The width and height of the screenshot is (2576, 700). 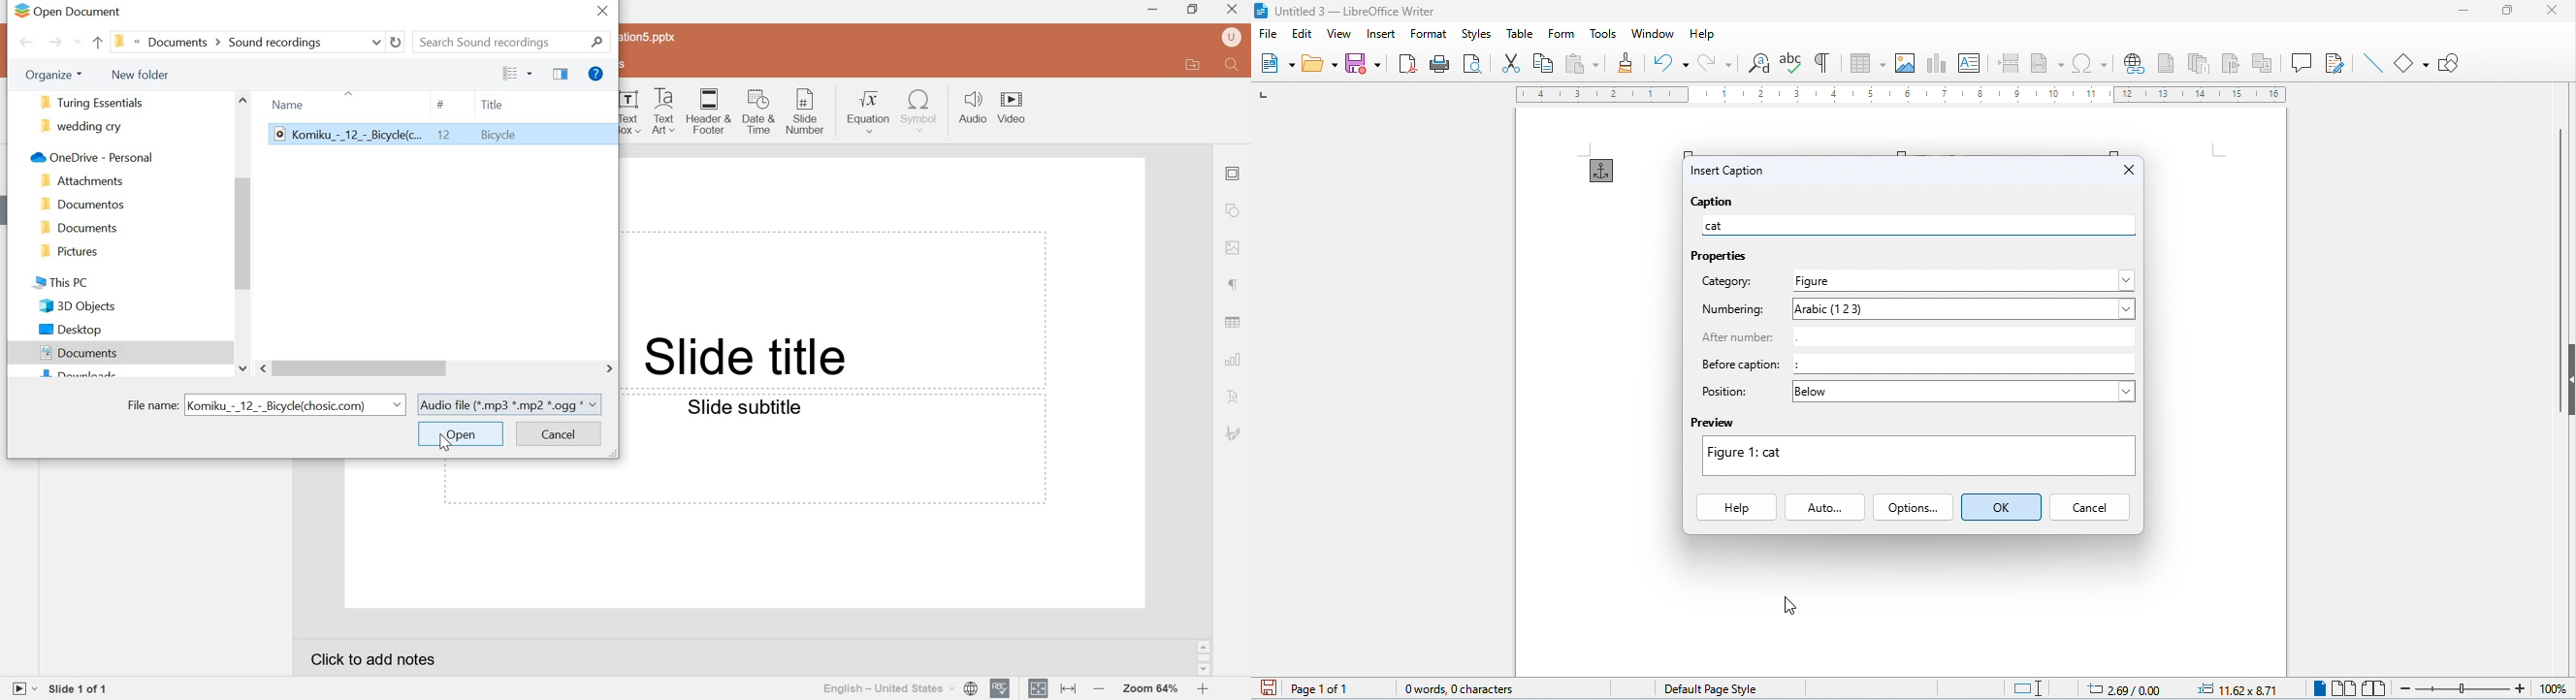 What do you see at coordinates (1474, 33) in the screenshot?
I see `styles` at bounding box center [1474, 33].